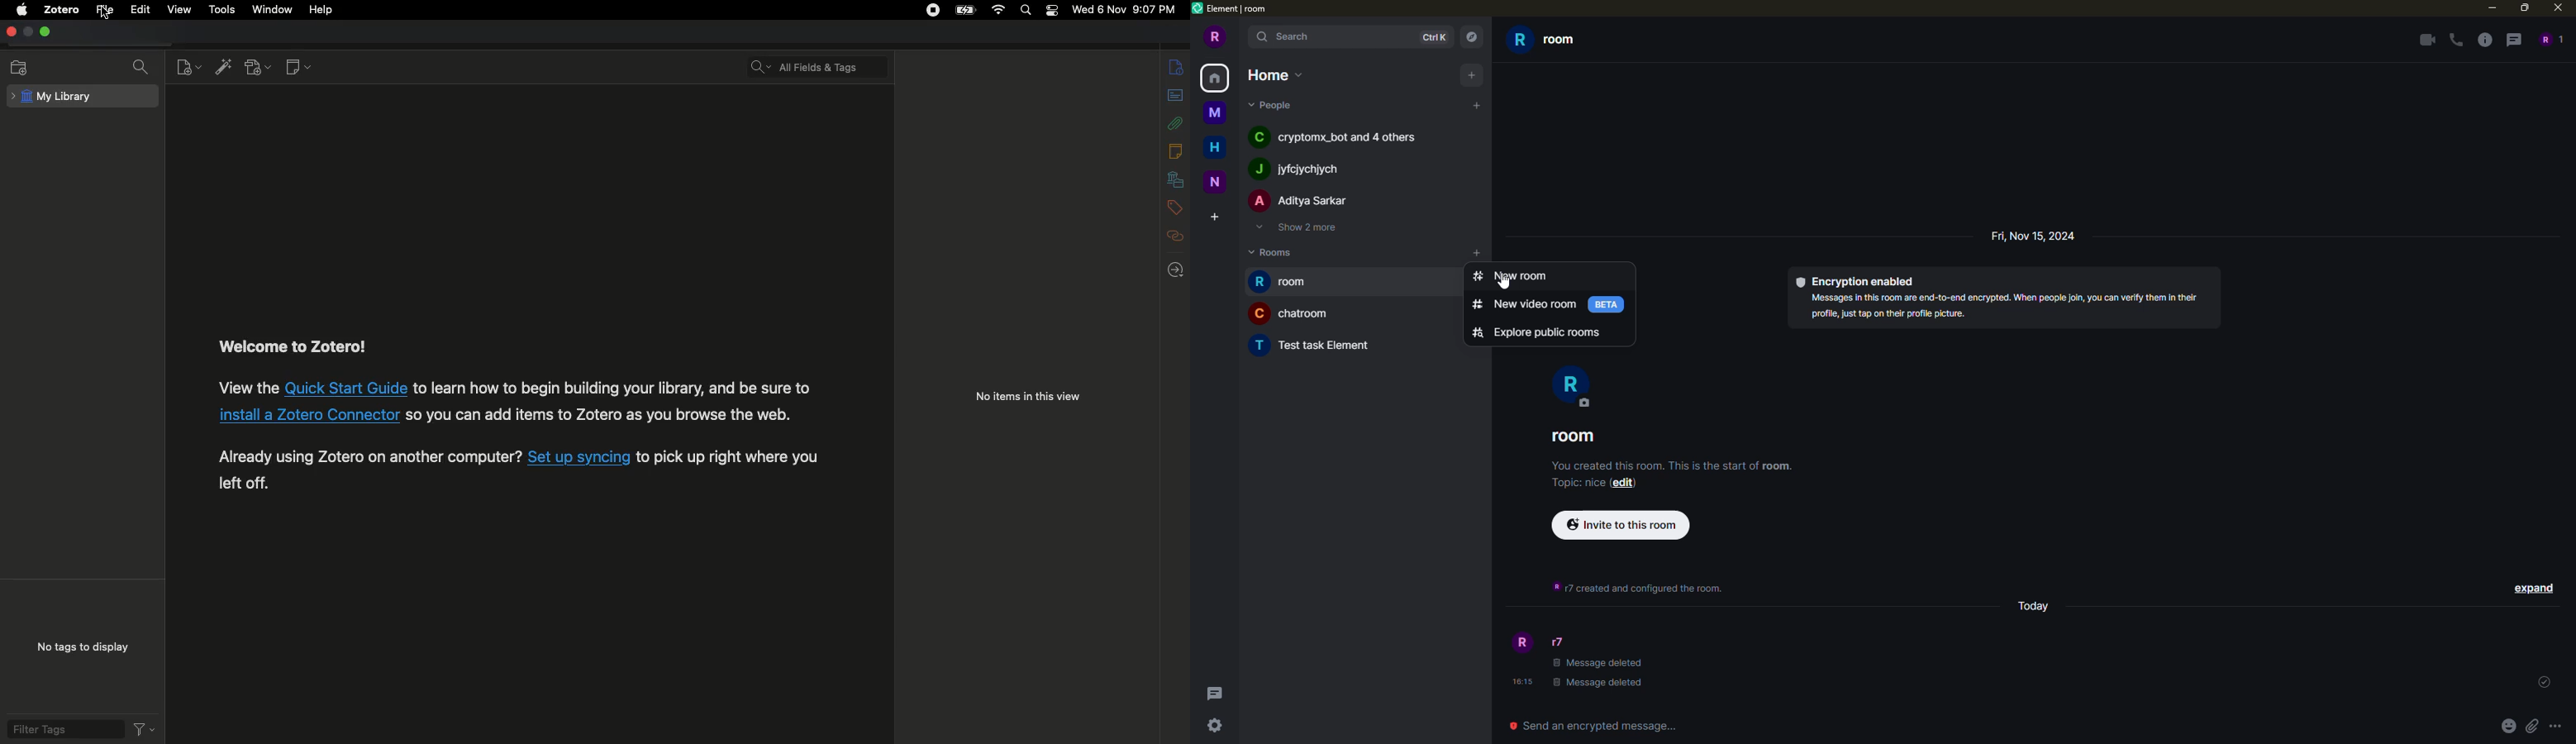 This screenshot has height=756, width=2576. I want to click on day, so click(2038, 235).